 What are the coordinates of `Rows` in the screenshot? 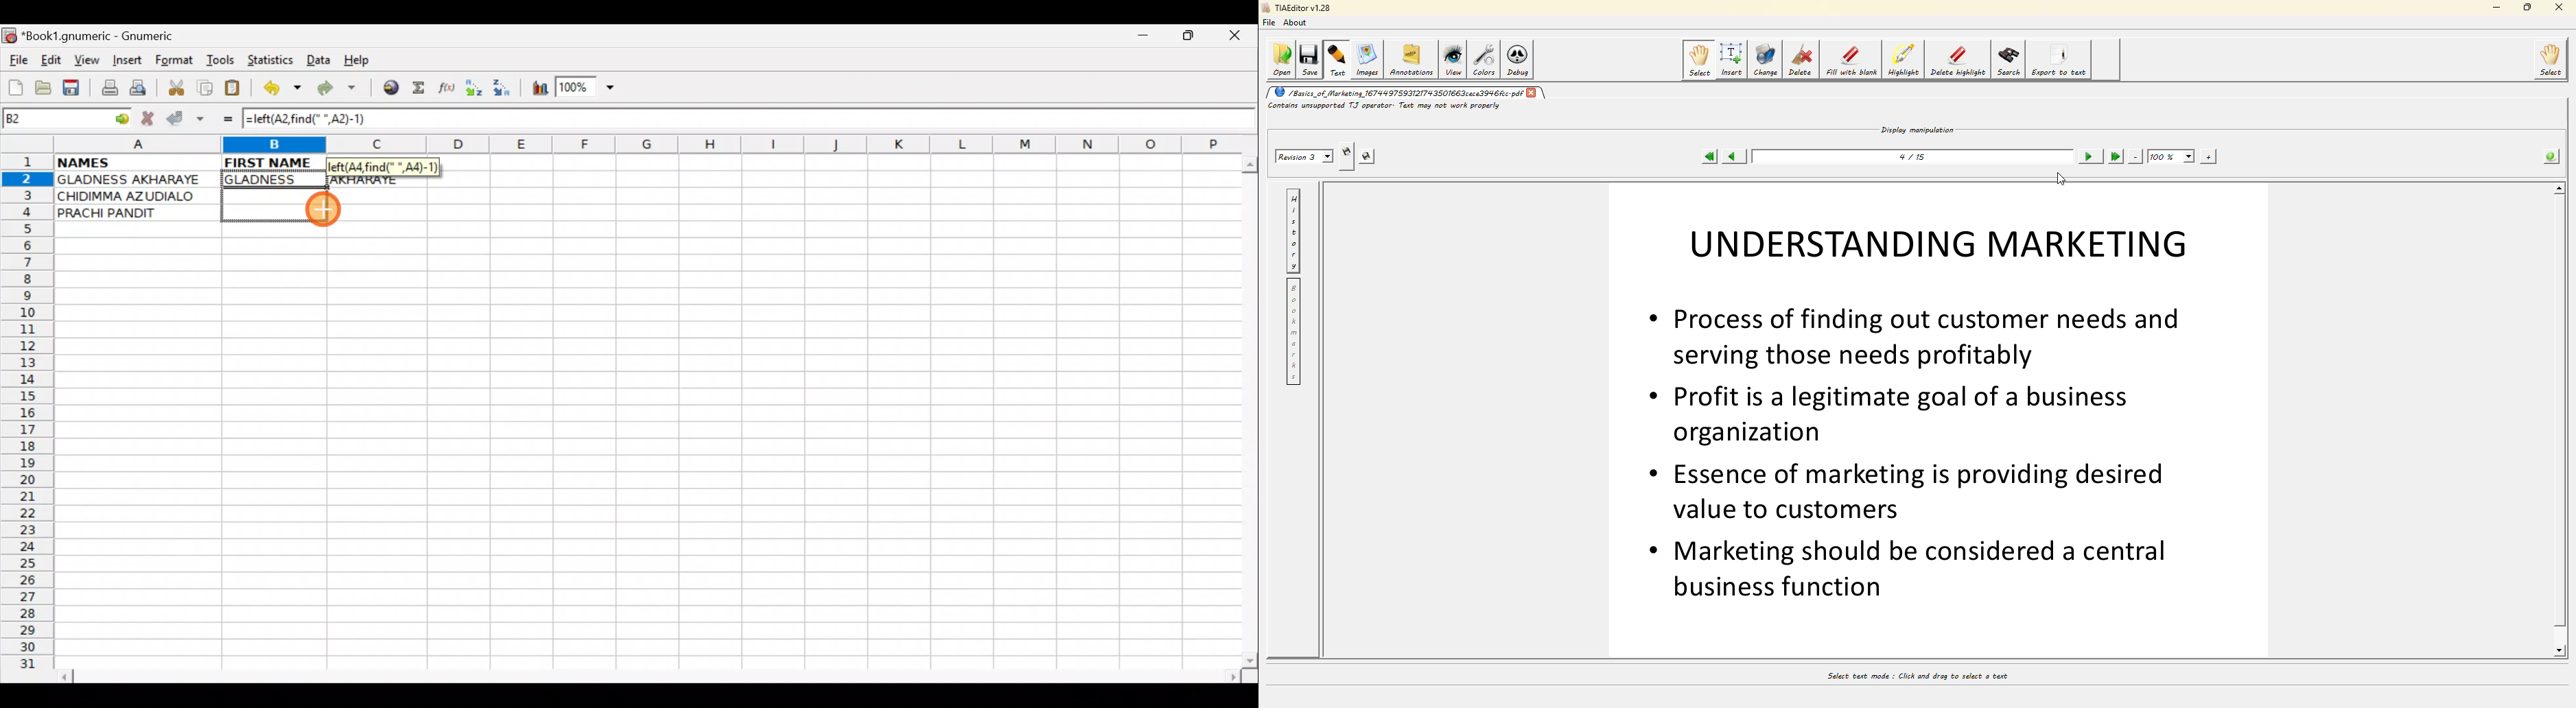 It's located at (28, 417).